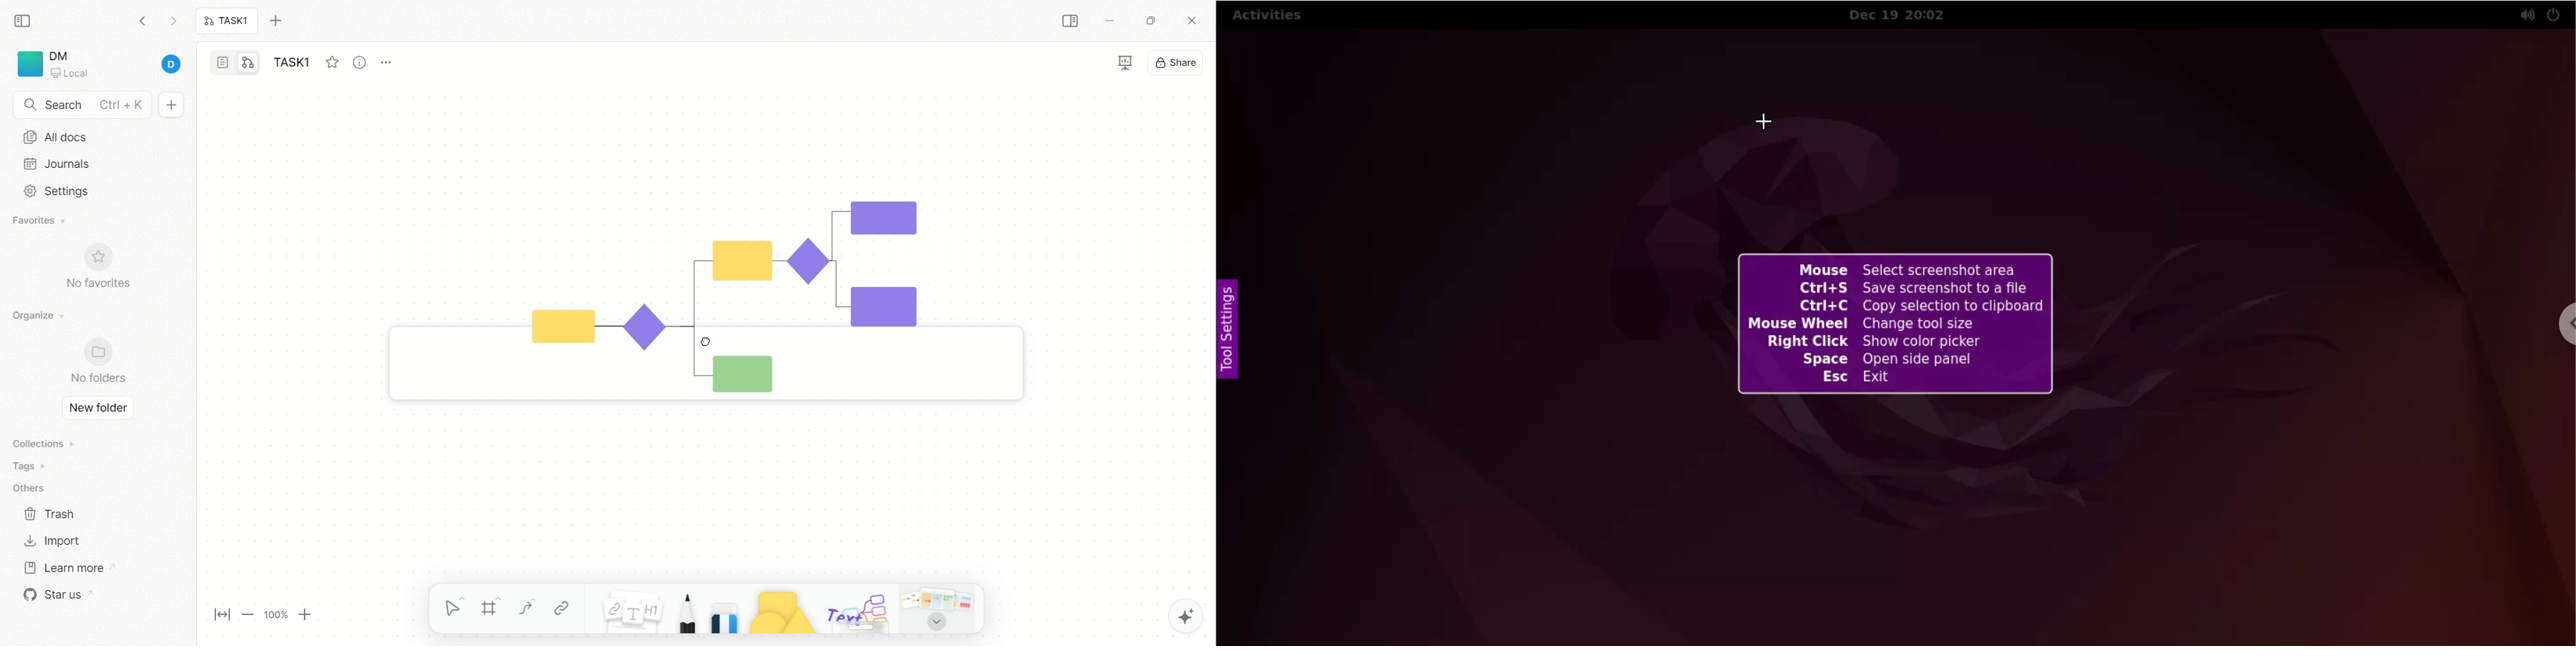  What do you see at coordinates (1109, 23) in the screenshot?
I see `minimize` at bounding box center [1109, 23].